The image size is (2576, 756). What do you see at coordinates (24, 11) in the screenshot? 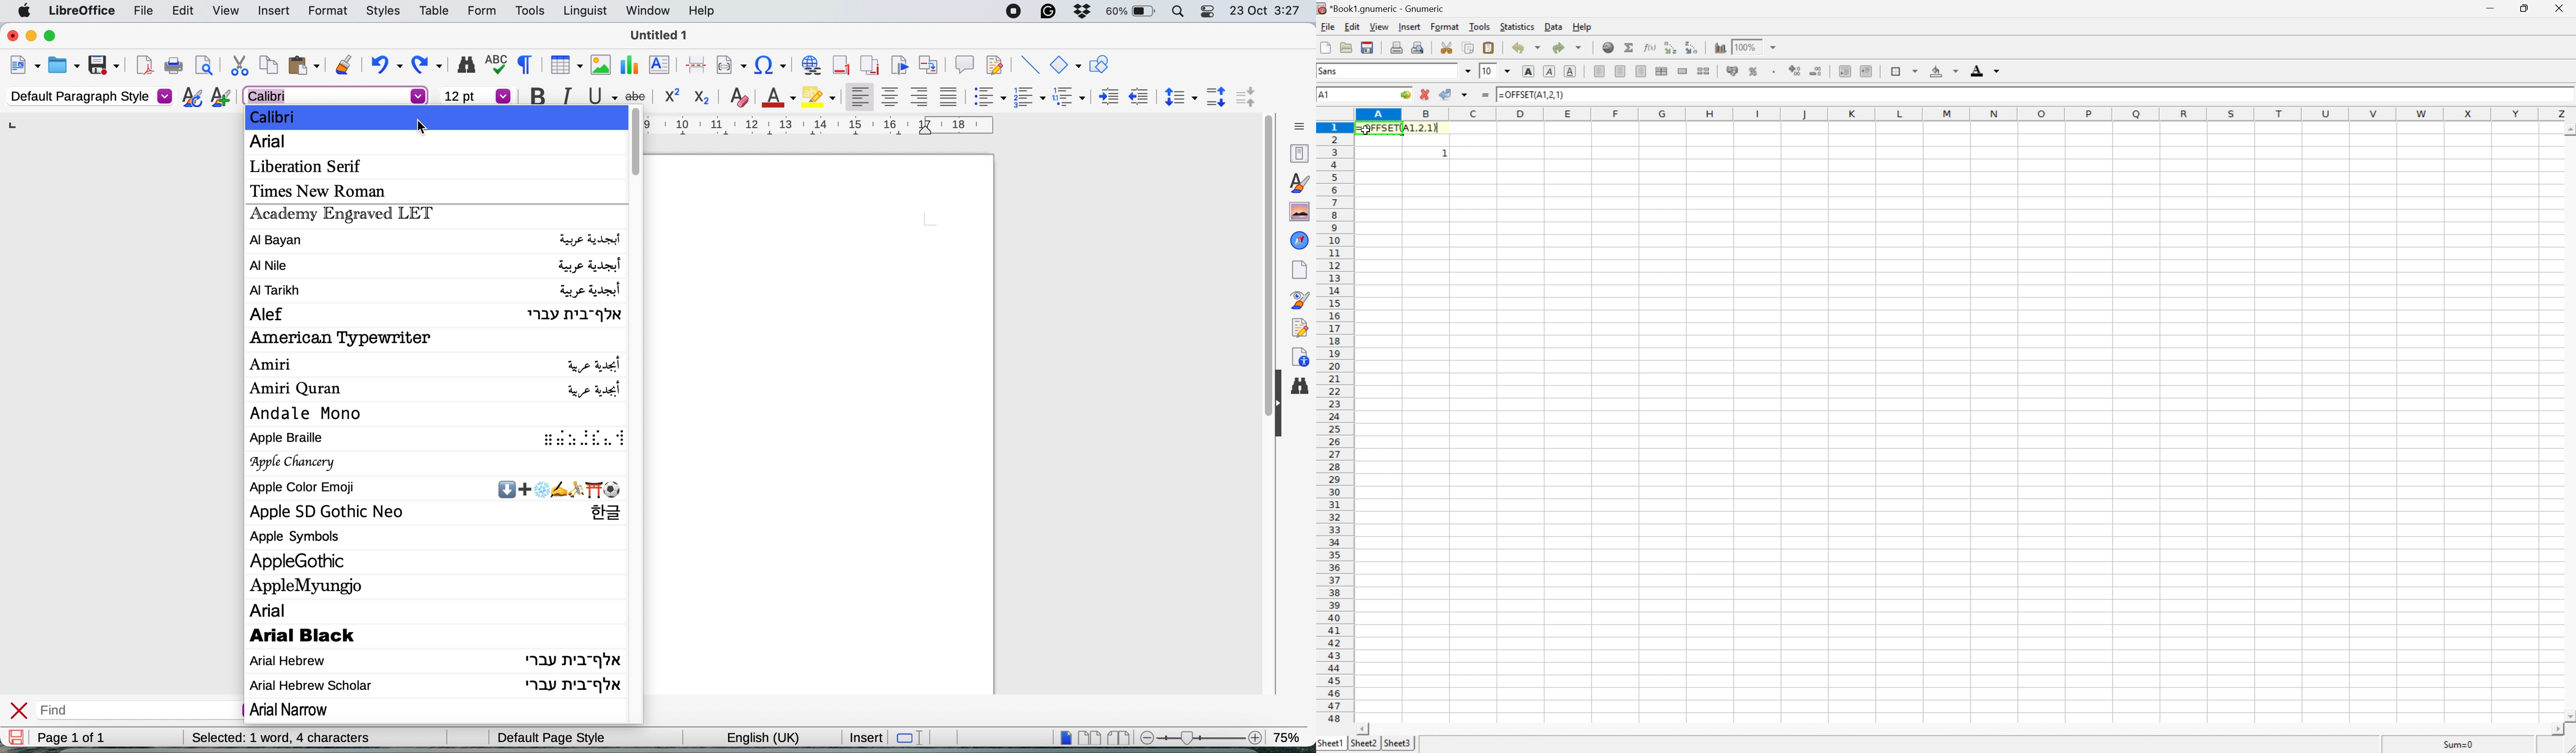
I see `system logo` at bounding box center [24, 11].